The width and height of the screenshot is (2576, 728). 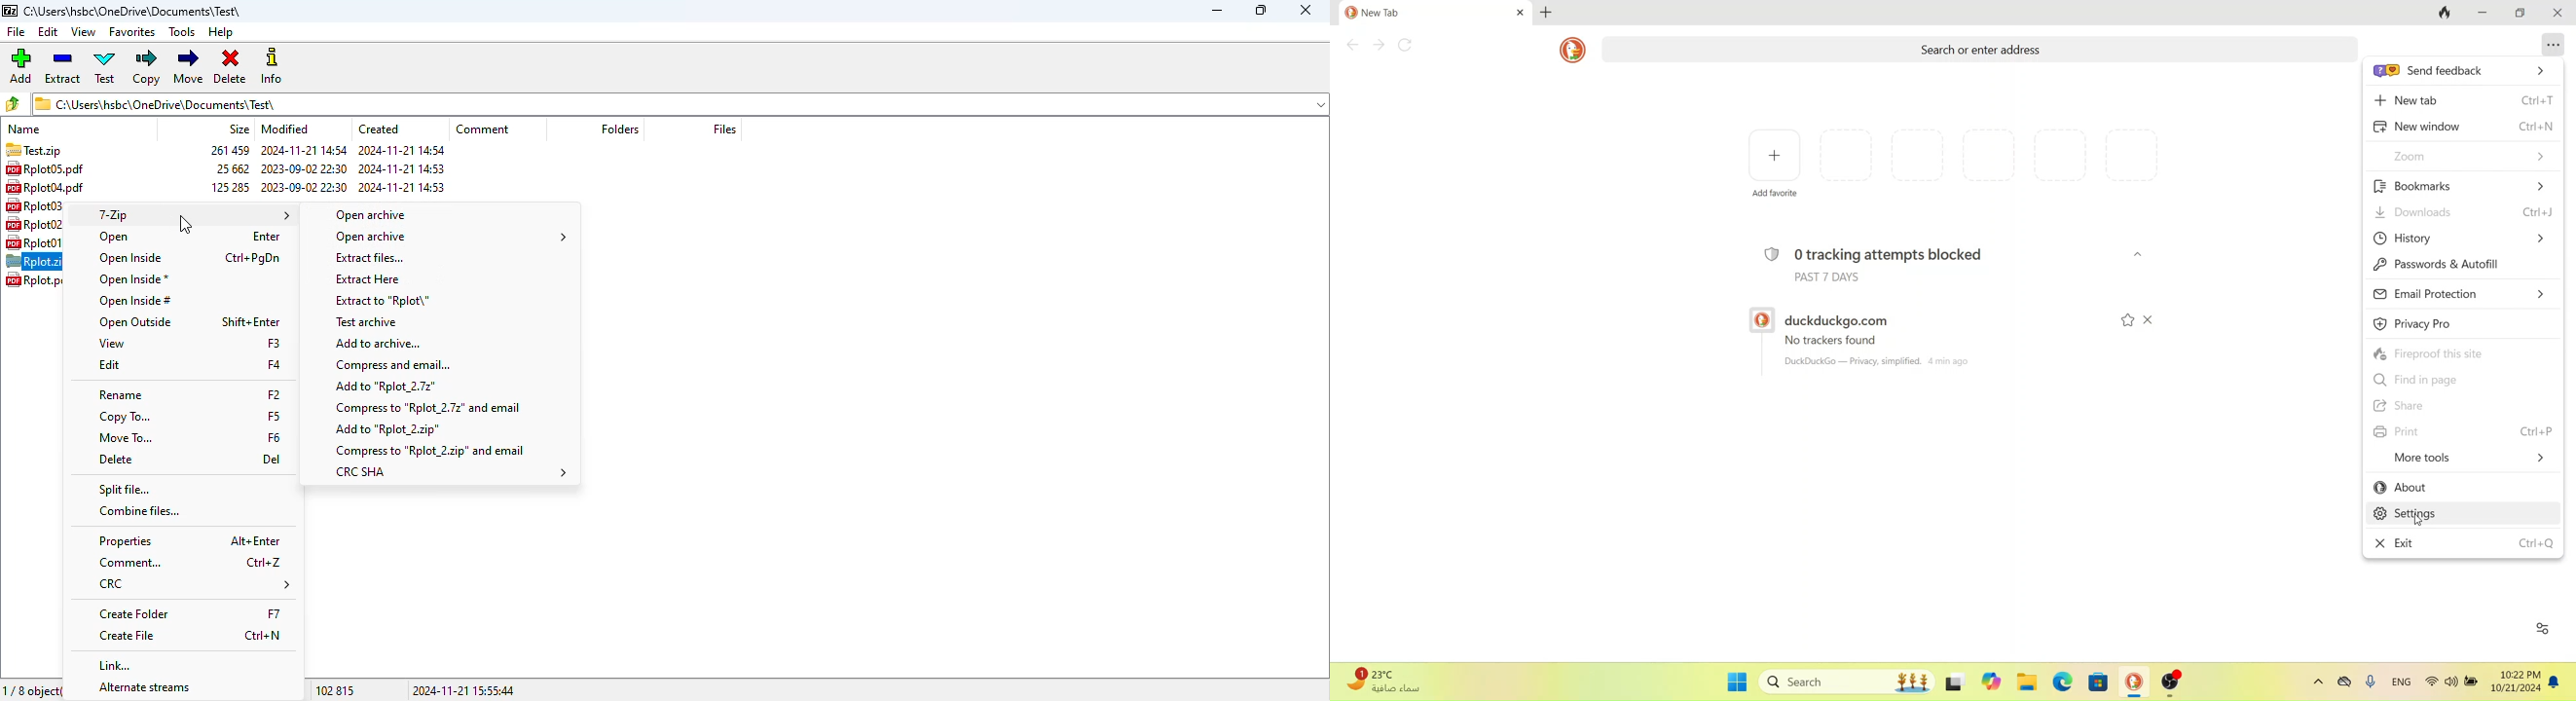 I want to click on tools, so click(x=181, y=31).